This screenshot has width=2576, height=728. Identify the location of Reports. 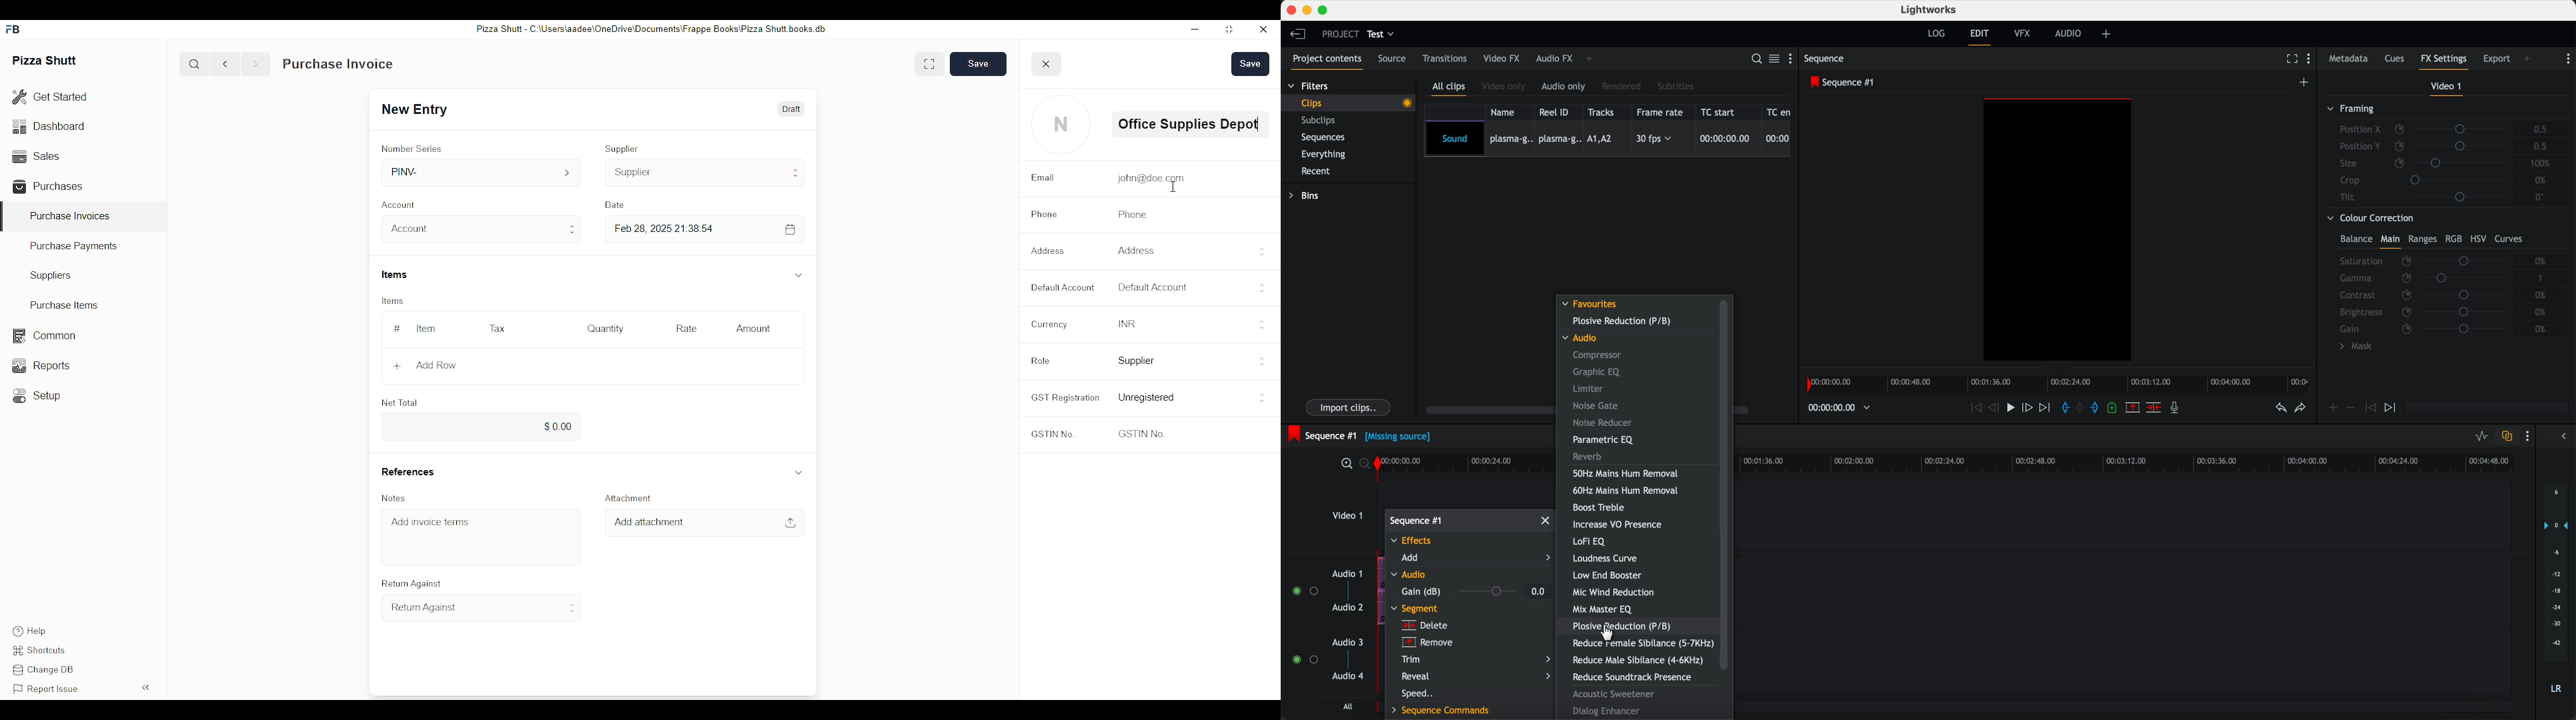
(39, 365).